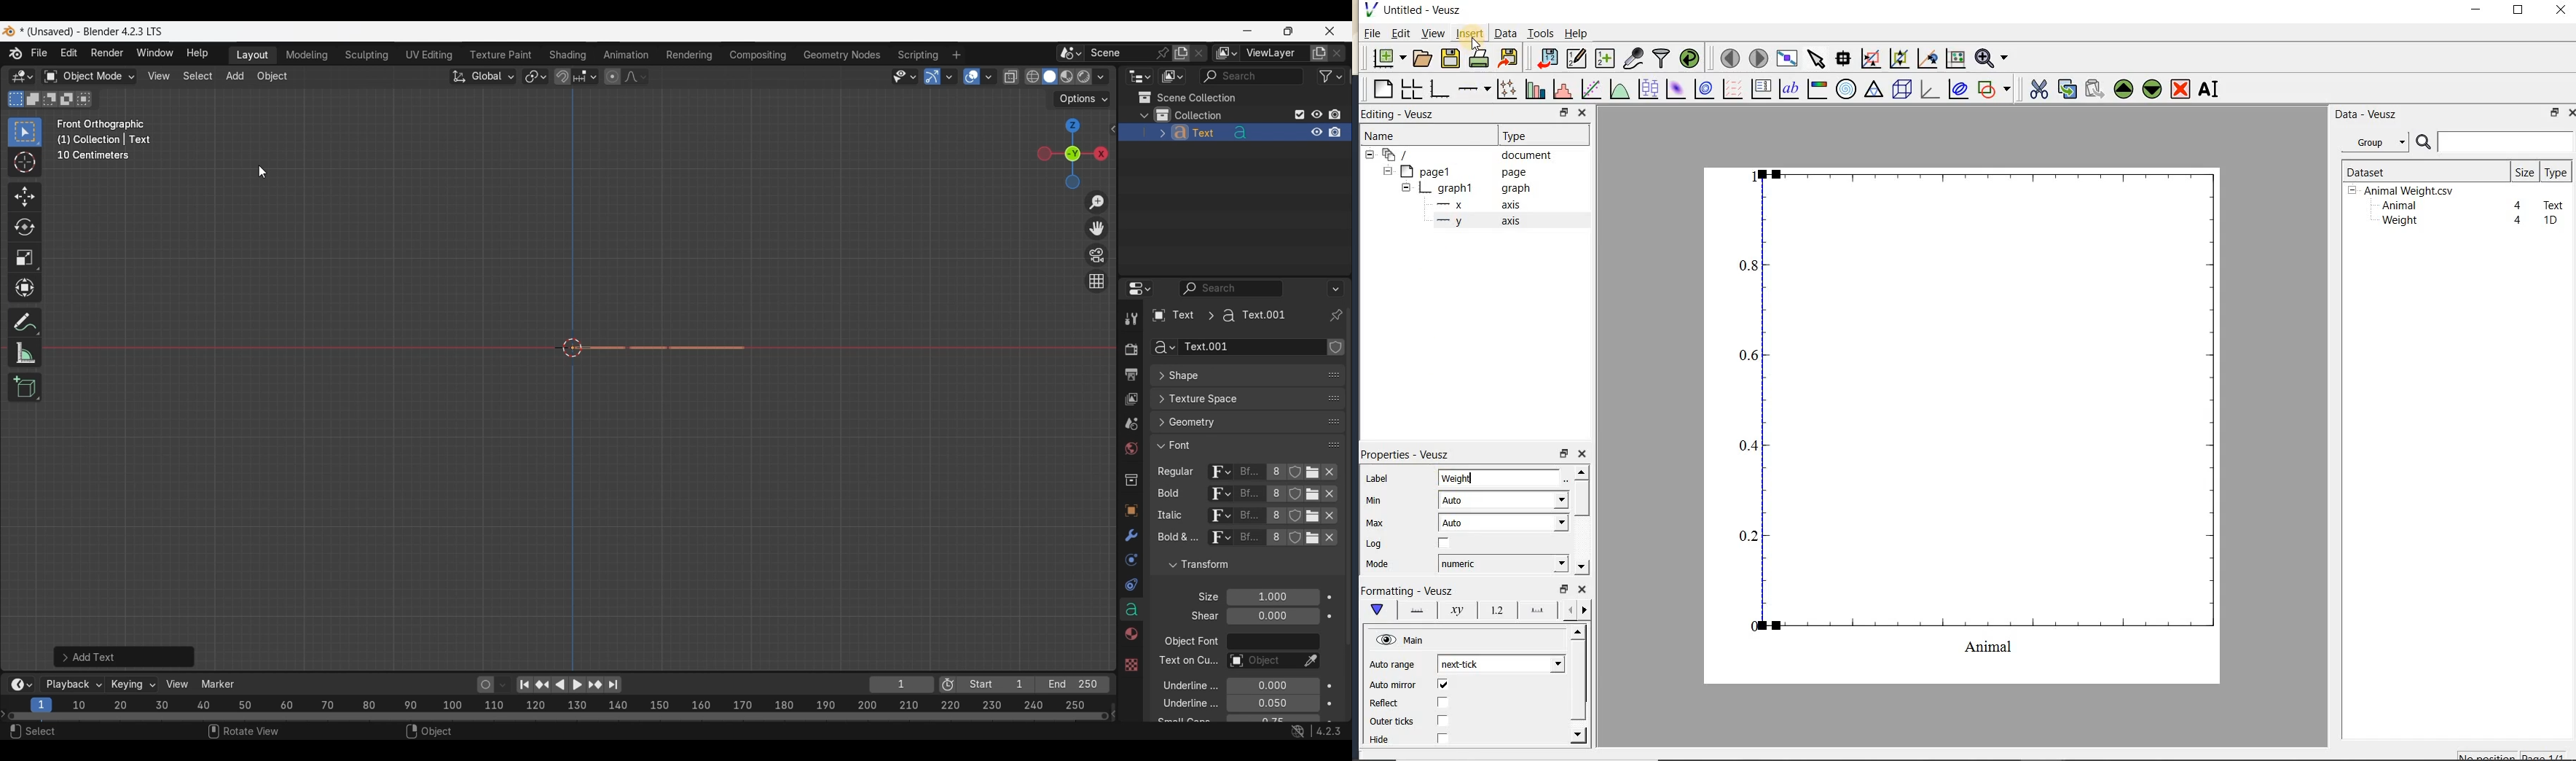 The width and height of the screenshot is (2576, 784). Describe the element at coordinates (1605, 57) in the screenshot. I see `create new datasets` at that location.